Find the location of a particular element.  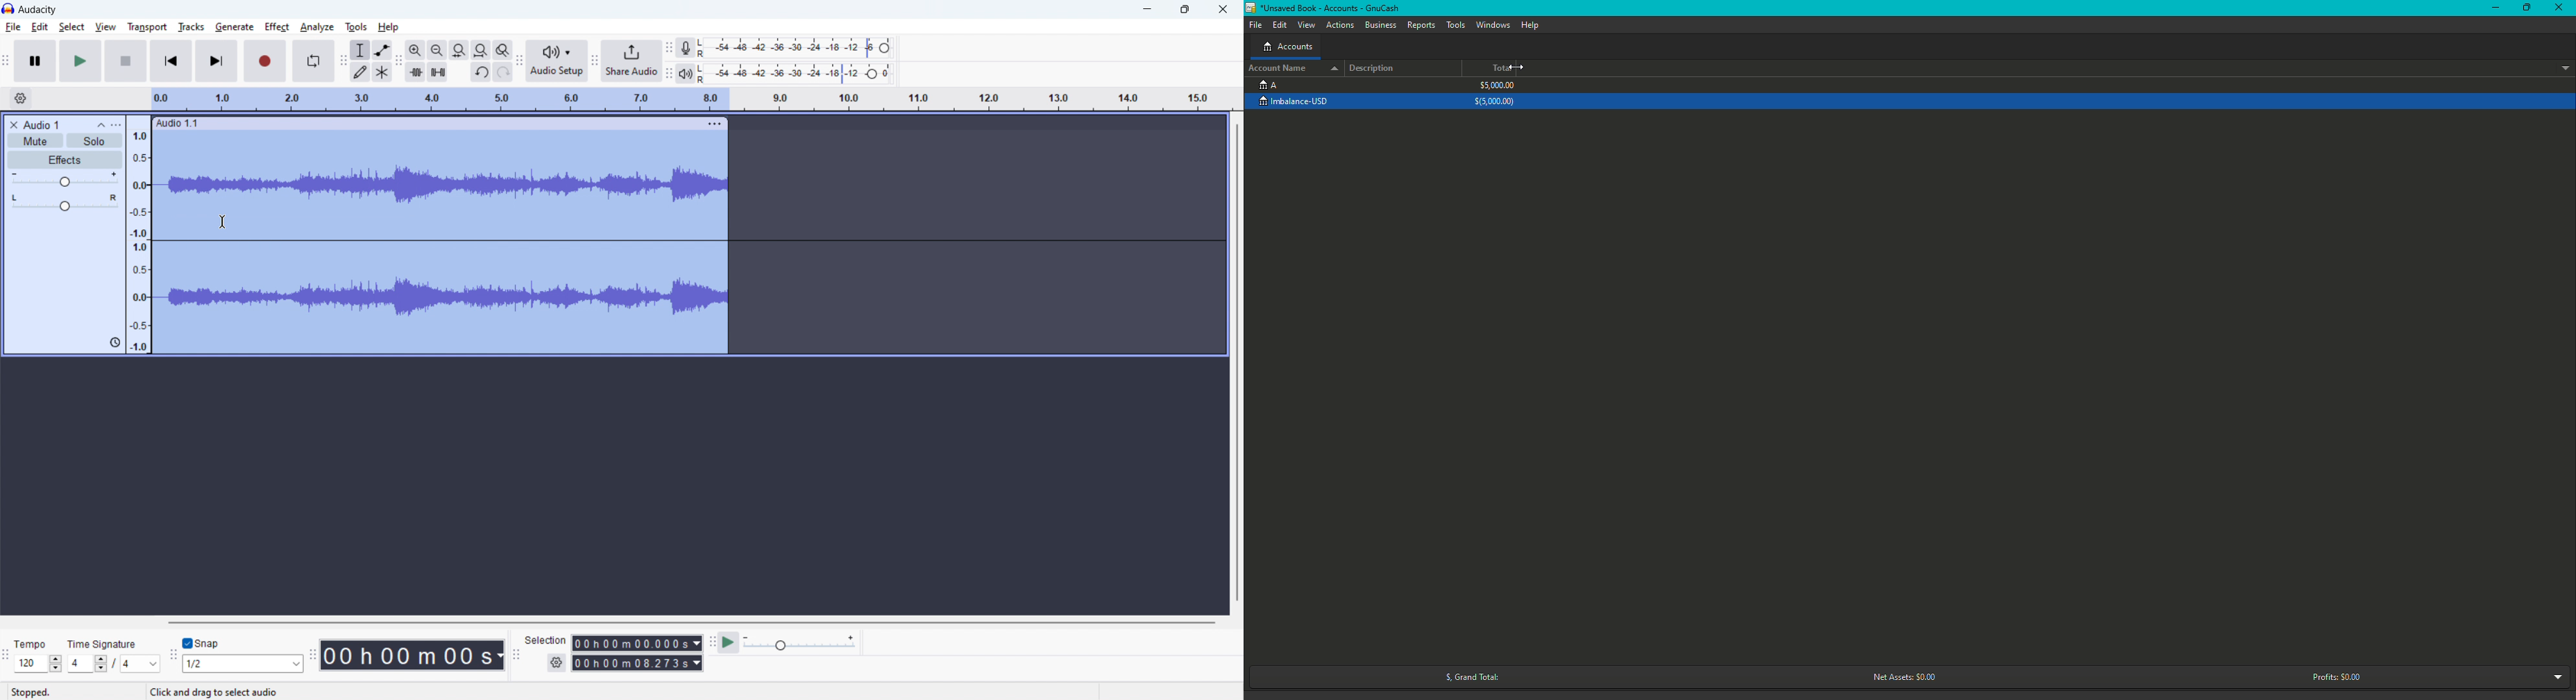

select is located at coordinates (71, 27).